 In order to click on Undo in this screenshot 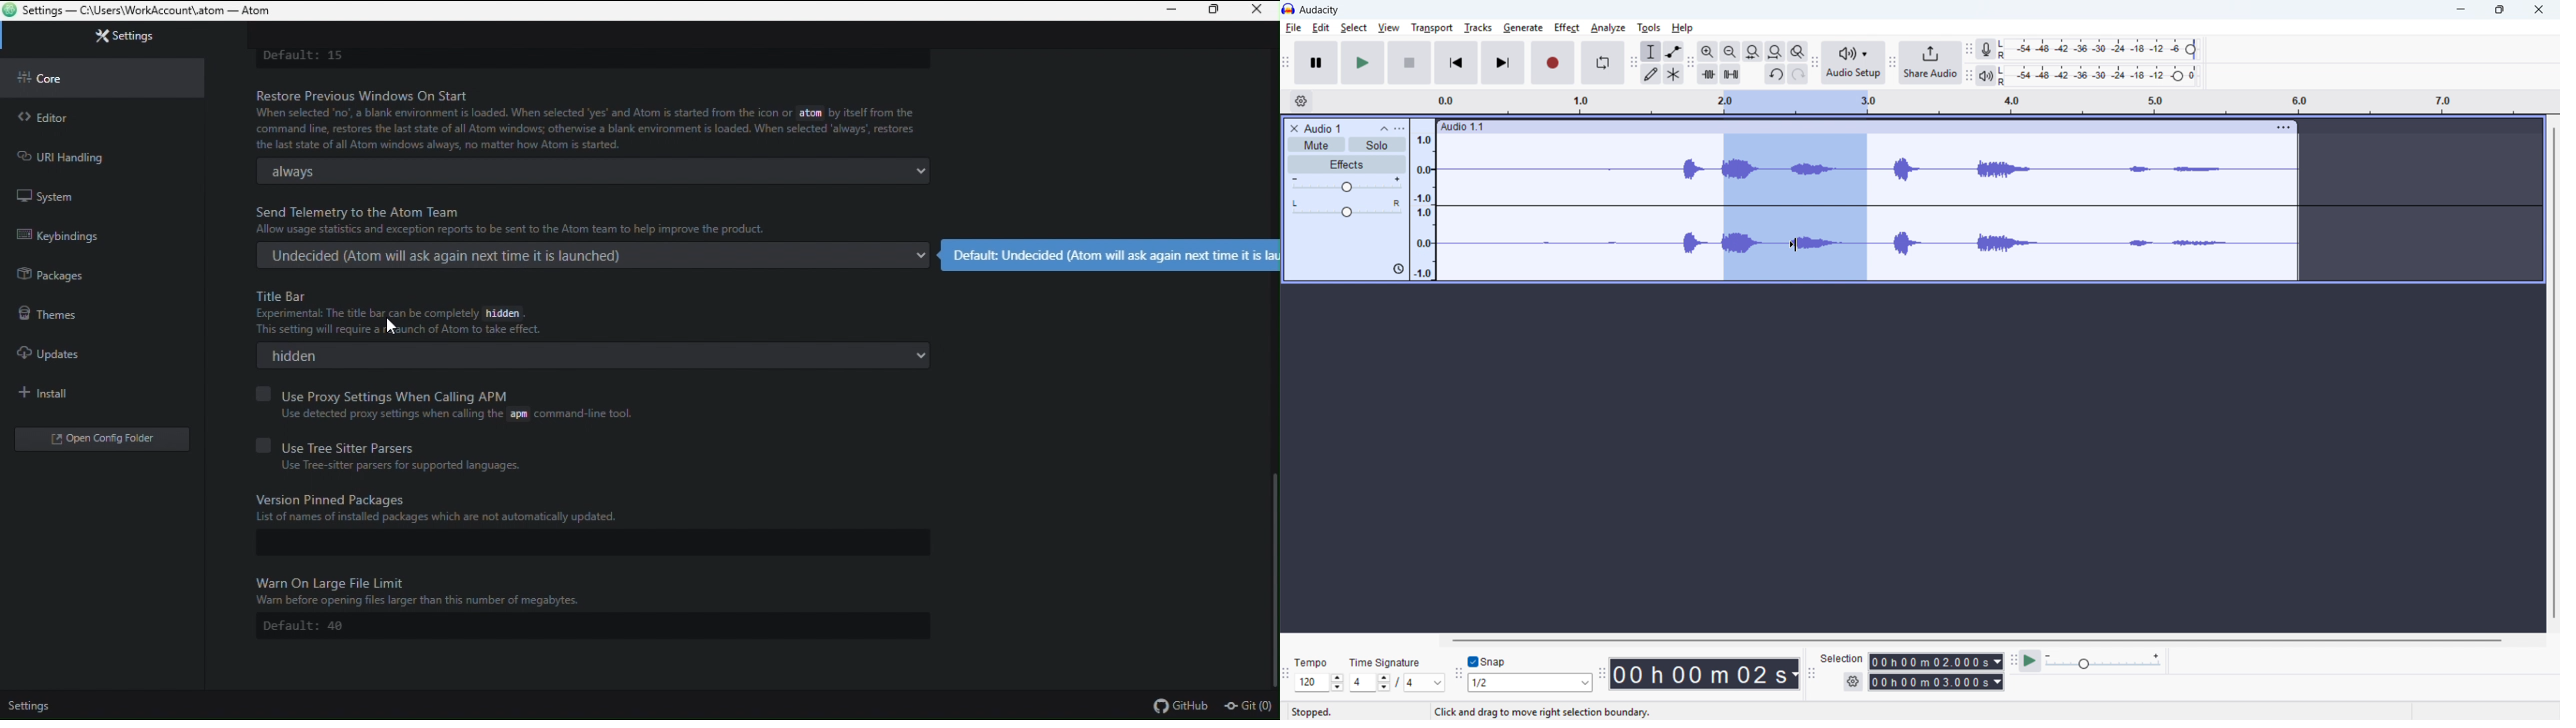, I will do `click(1775, 74)`.